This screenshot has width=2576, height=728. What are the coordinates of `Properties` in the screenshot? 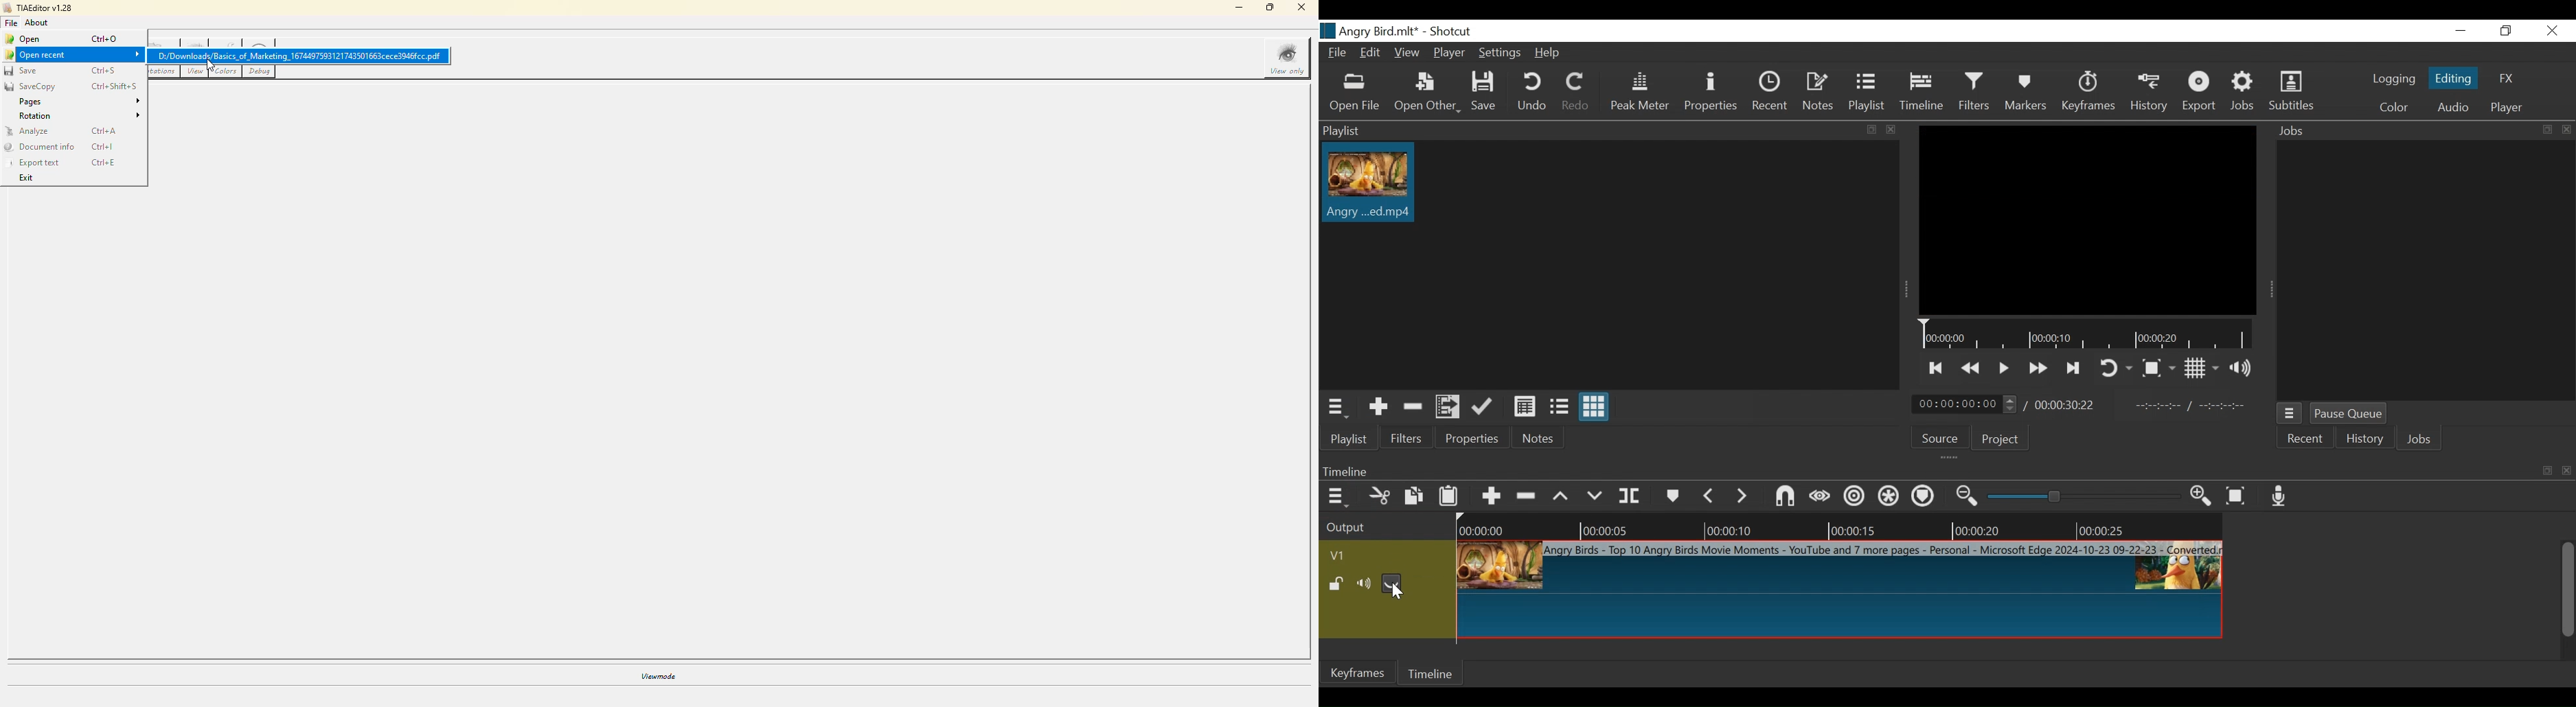 It's located at (1473, 435).